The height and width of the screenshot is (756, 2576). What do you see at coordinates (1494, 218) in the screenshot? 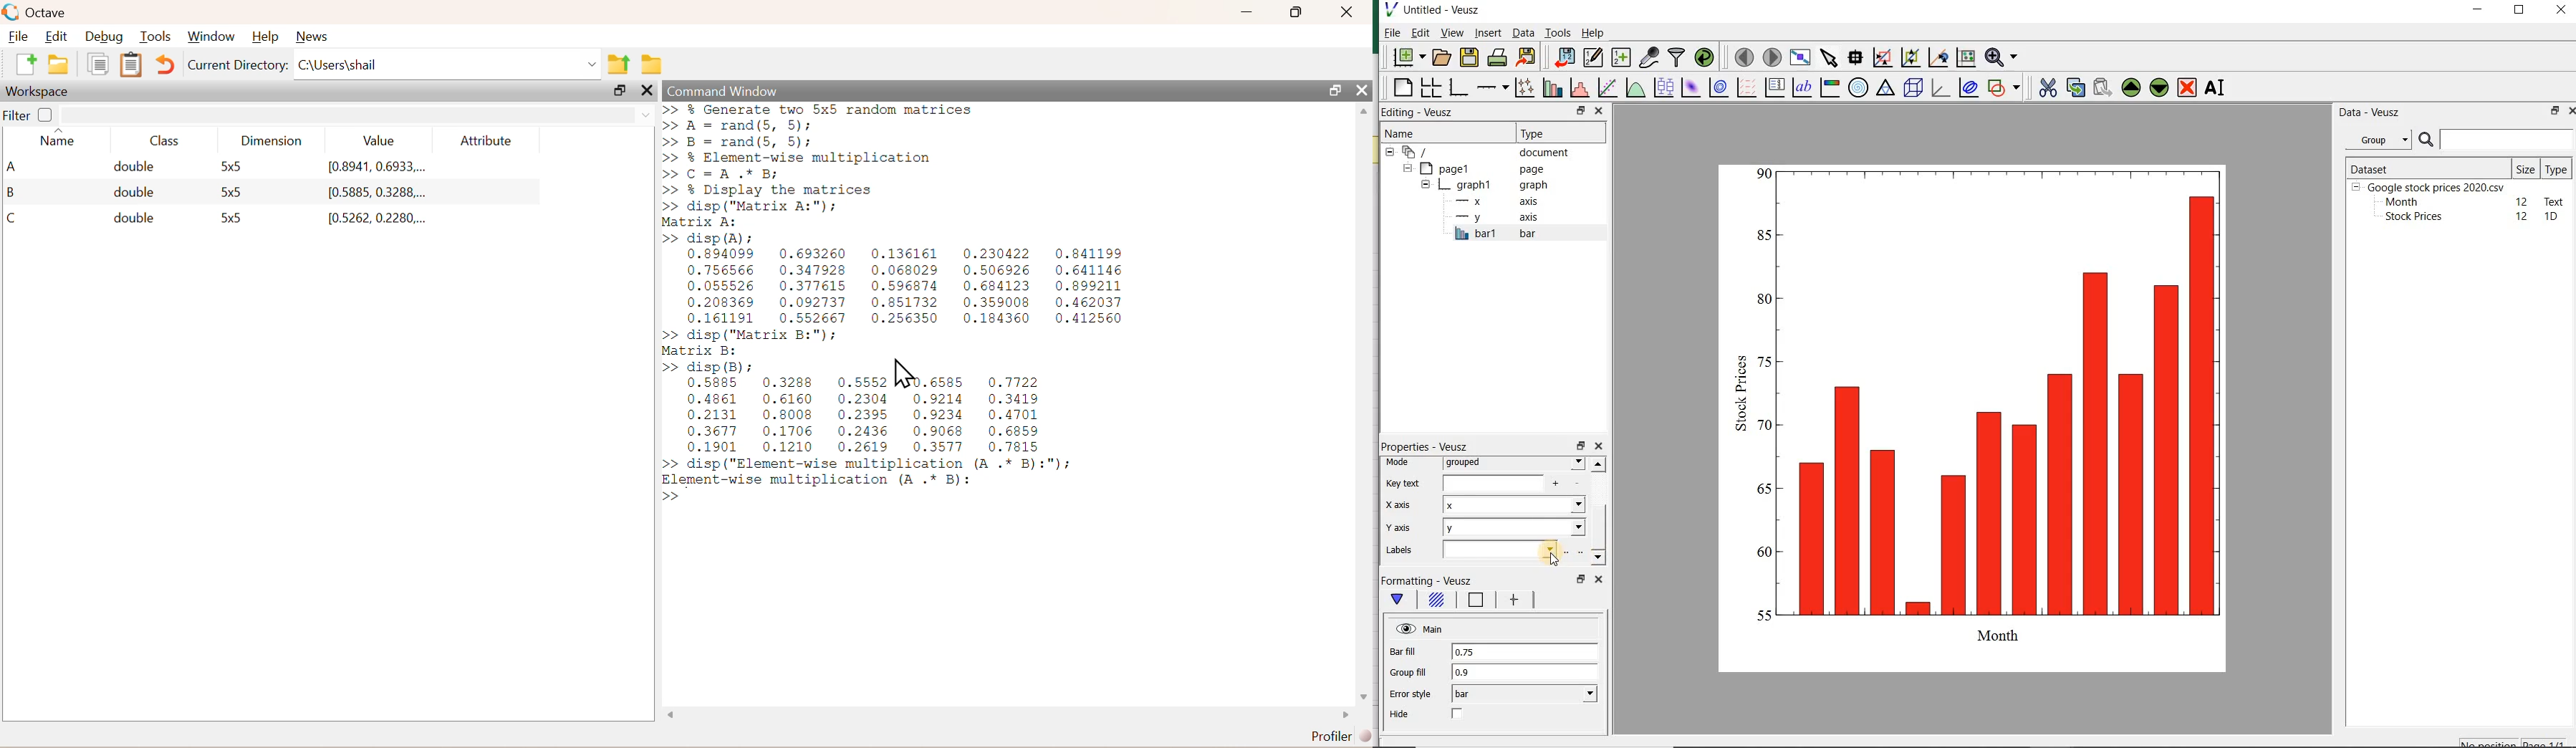
I see `y-axis` at bounding box center [1494, 218].